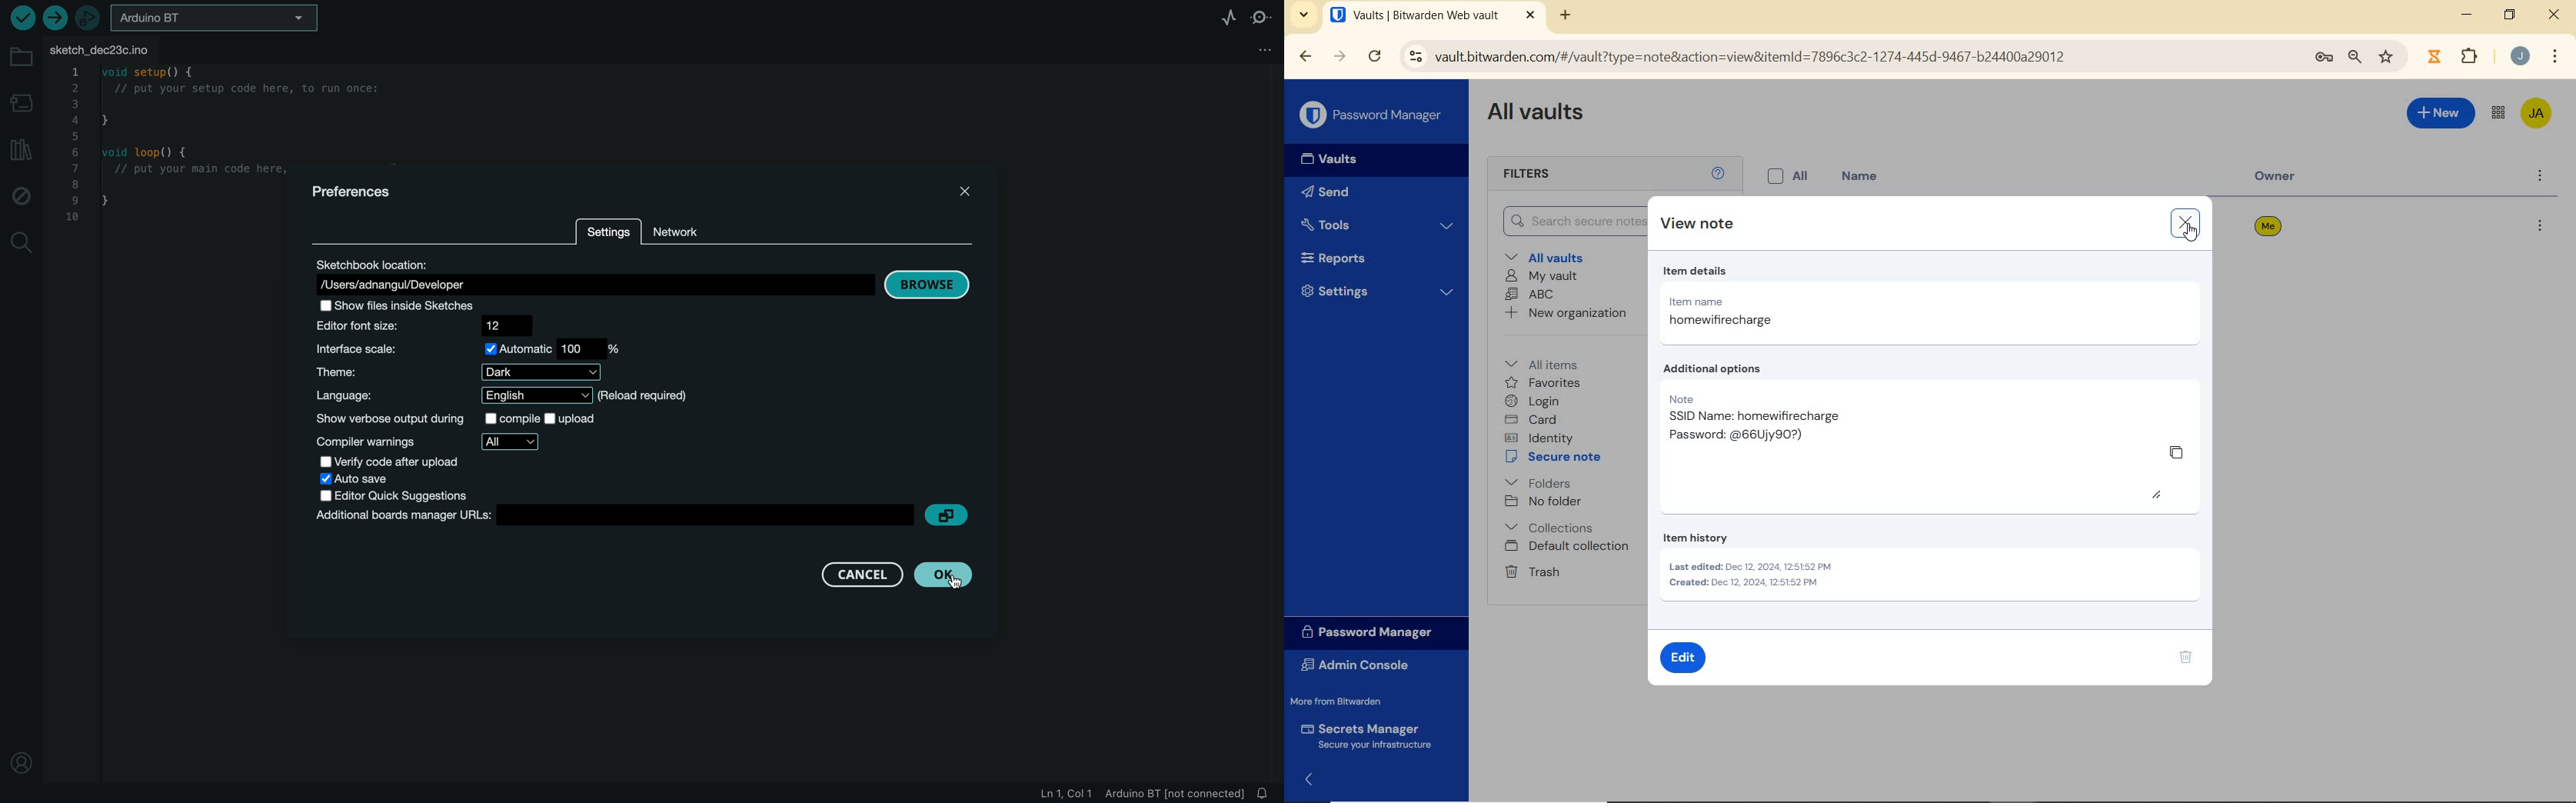 The image size is (2576, 812). I want to click on Plugins, so click(2472, 55).